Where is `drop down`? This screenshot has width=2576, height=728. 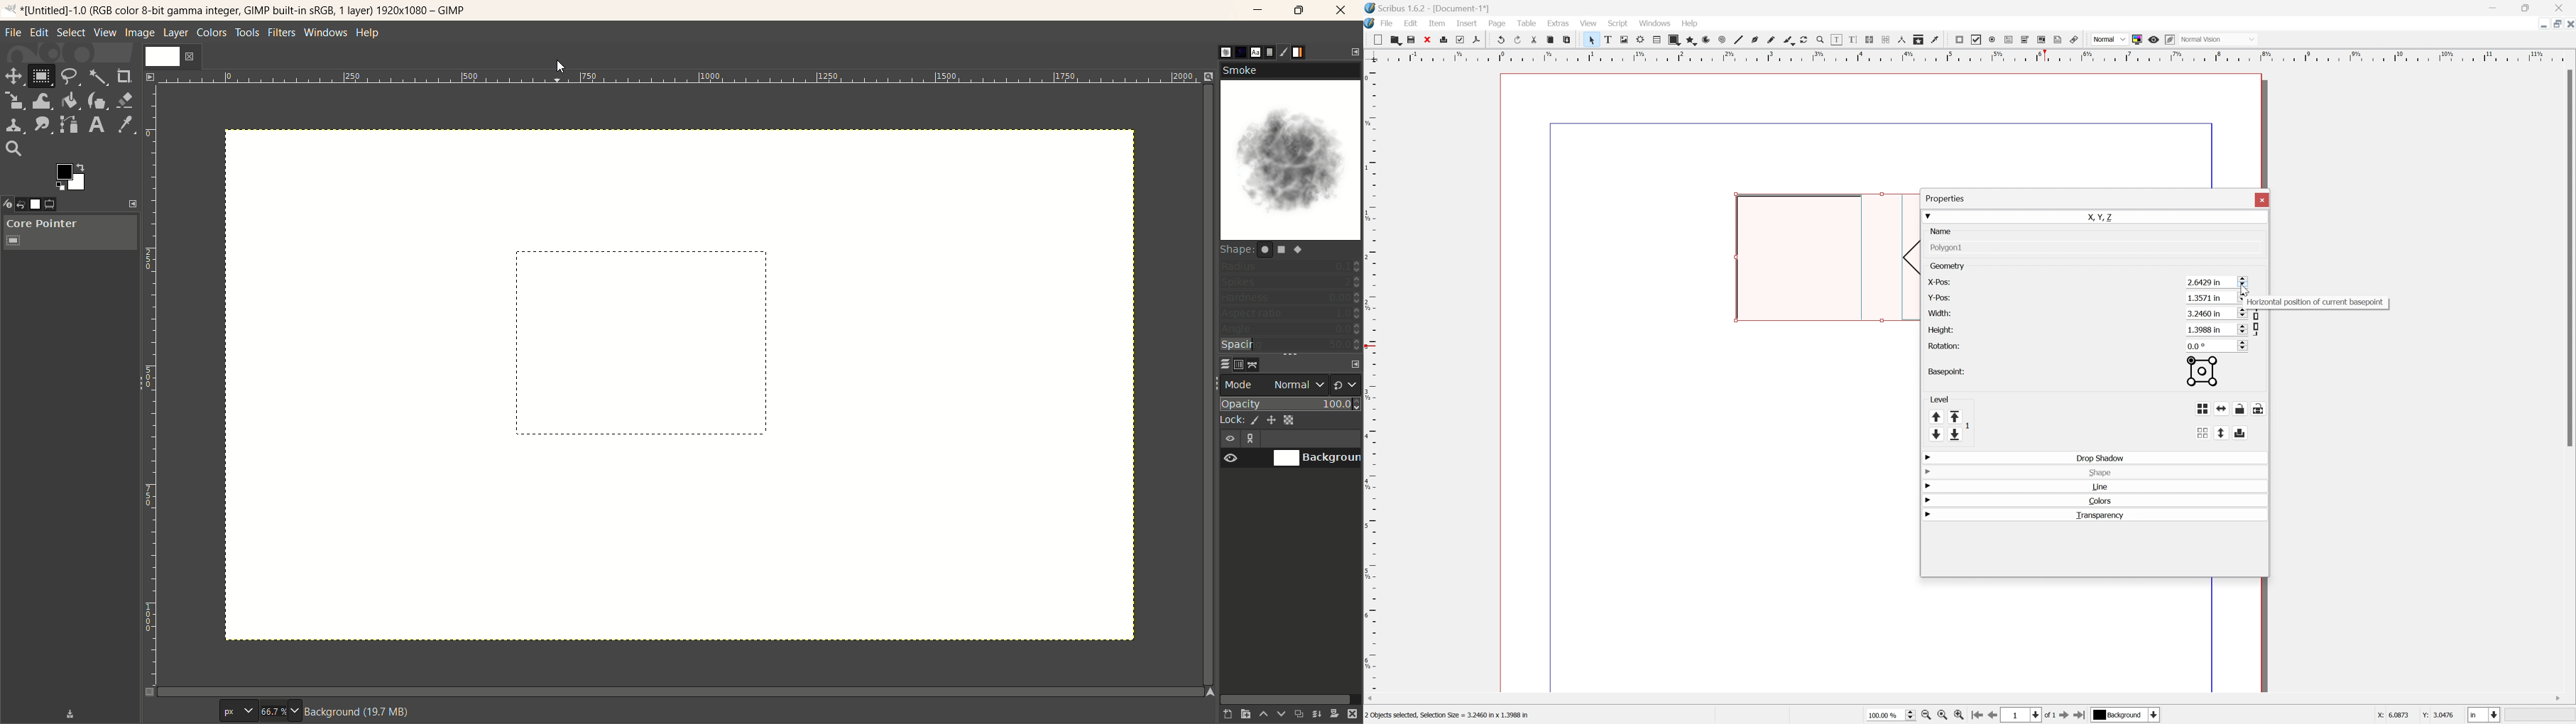 drop down is located at coordinates (1928, 456).